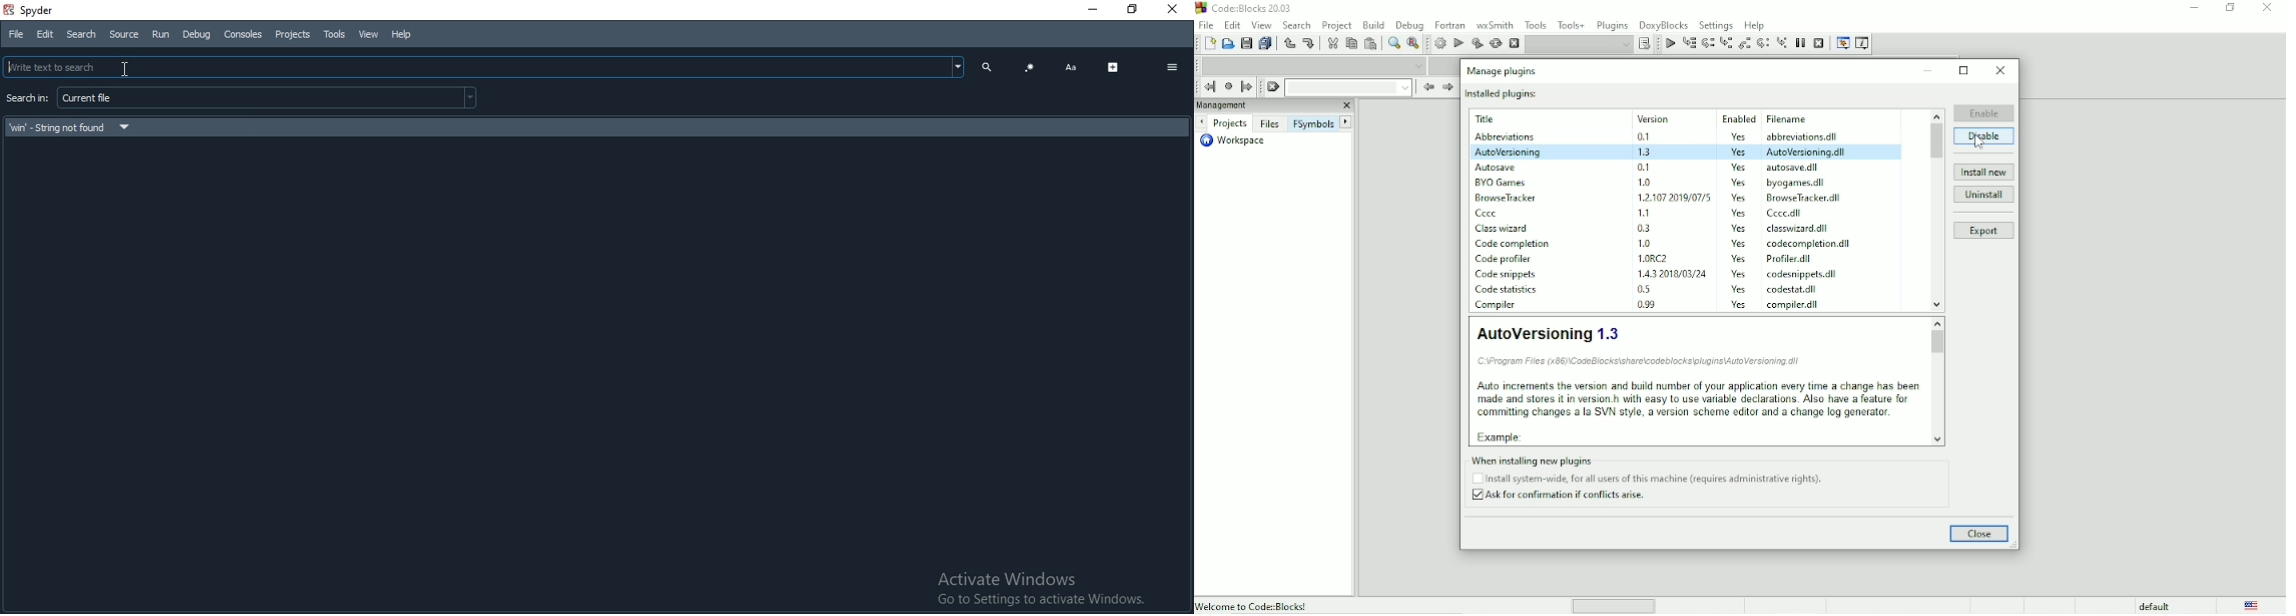 The height and width of the screenshot is (616, 2296). I want to click on Next, so click(1347, 122).